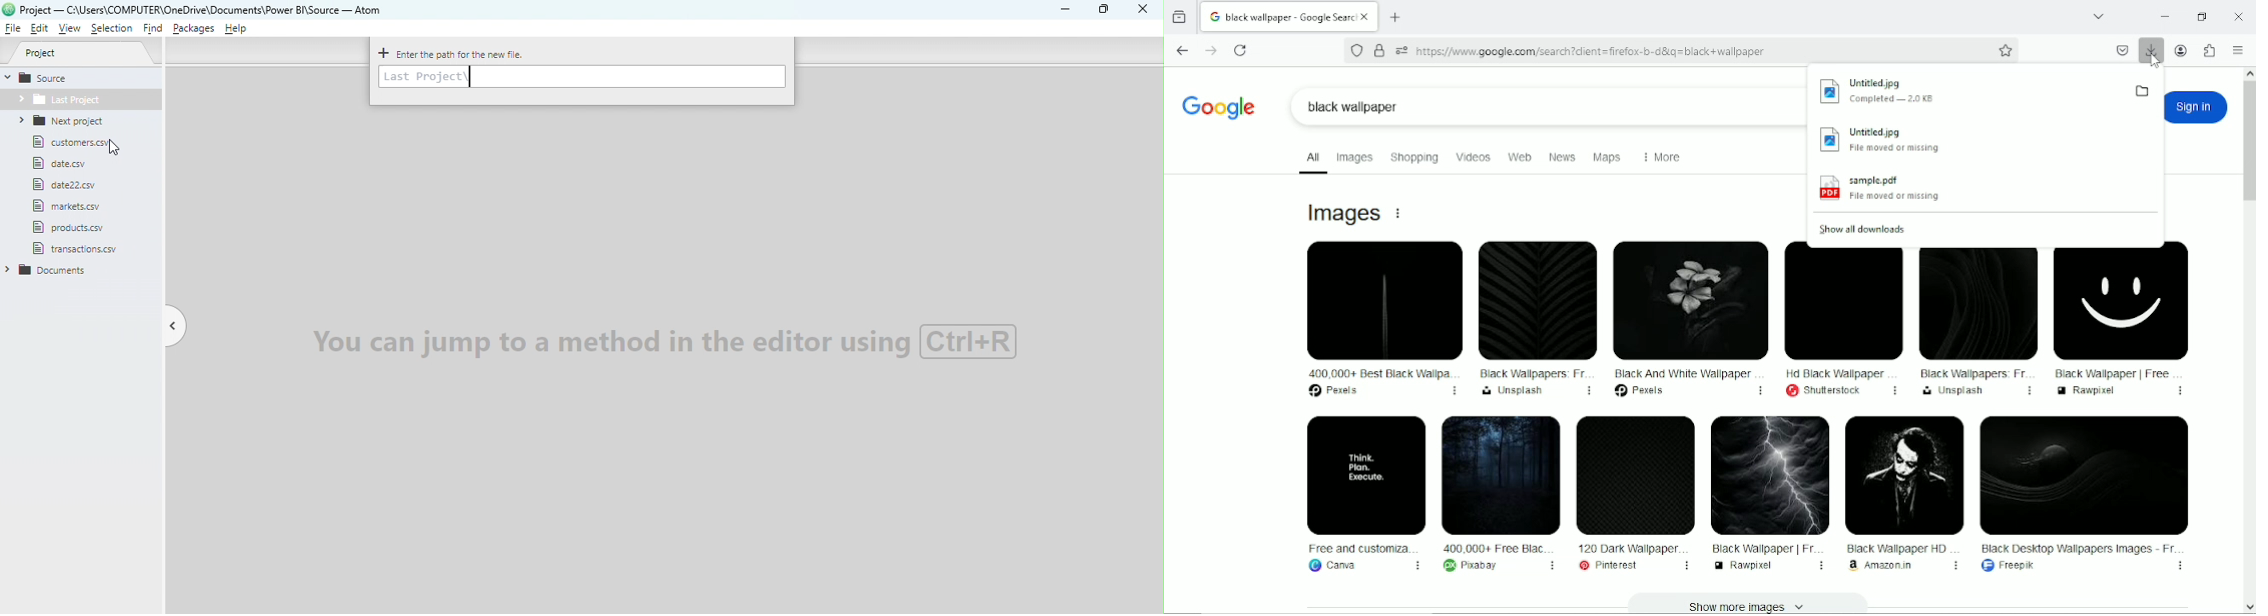 This screenshot has width=2268, height=616. I want to click on List all tabs, so click(2100, 15).